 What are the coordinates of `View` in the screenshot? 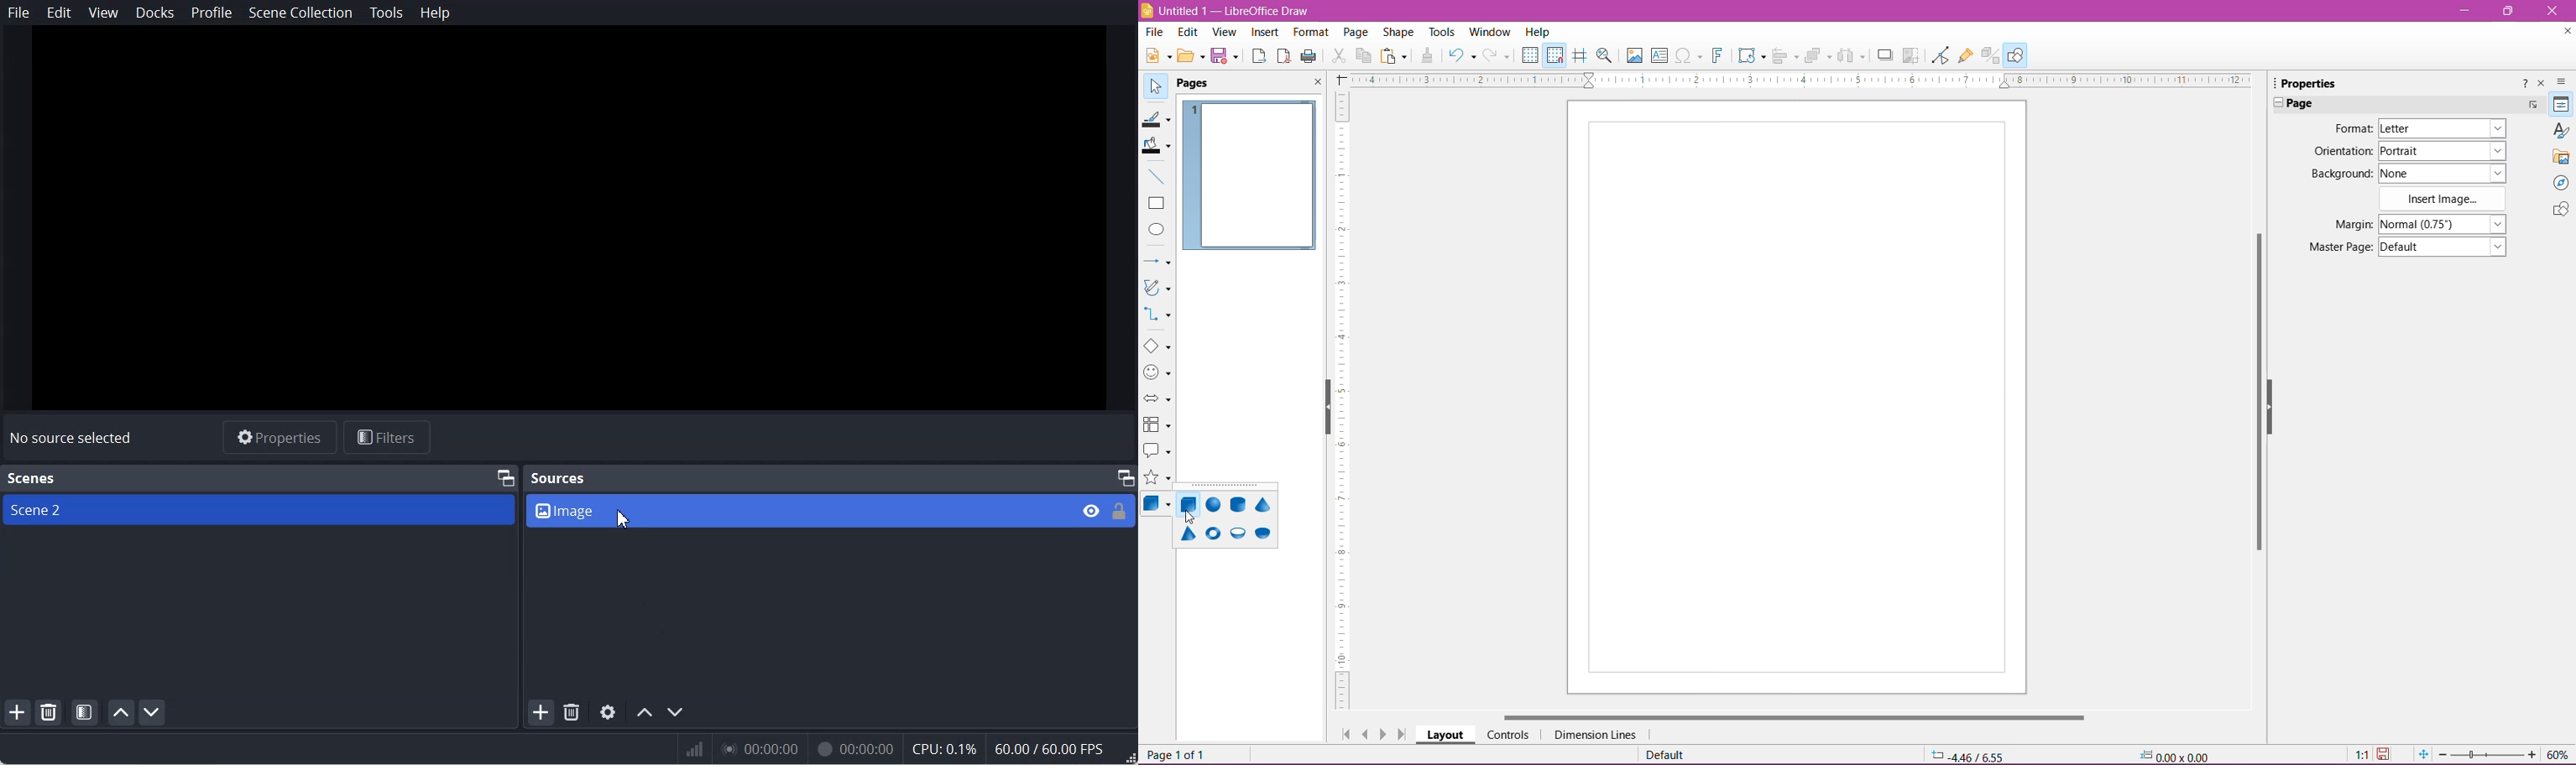 It's located at (1225, 34).